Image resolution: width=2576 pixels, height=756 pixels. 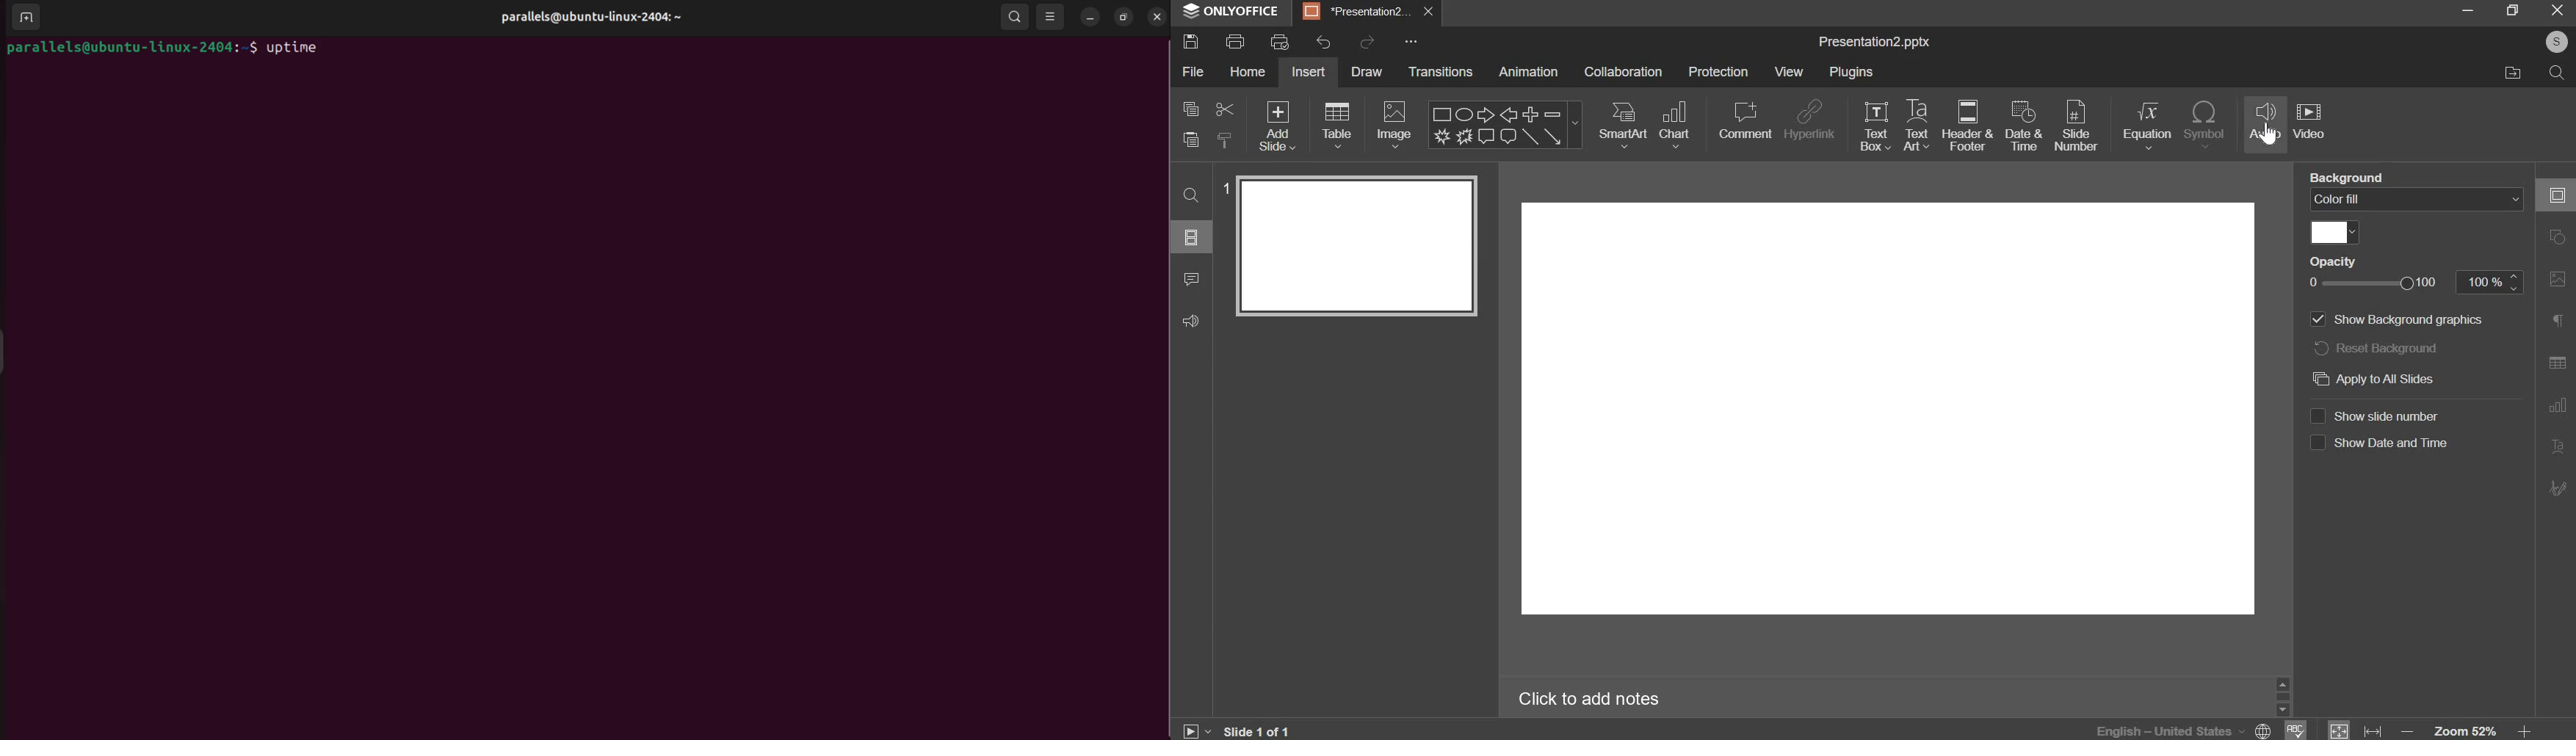 What do you see at coordinates (1193, 196) in the screenshot?
I see `find` at bounding box center [1193, 196].